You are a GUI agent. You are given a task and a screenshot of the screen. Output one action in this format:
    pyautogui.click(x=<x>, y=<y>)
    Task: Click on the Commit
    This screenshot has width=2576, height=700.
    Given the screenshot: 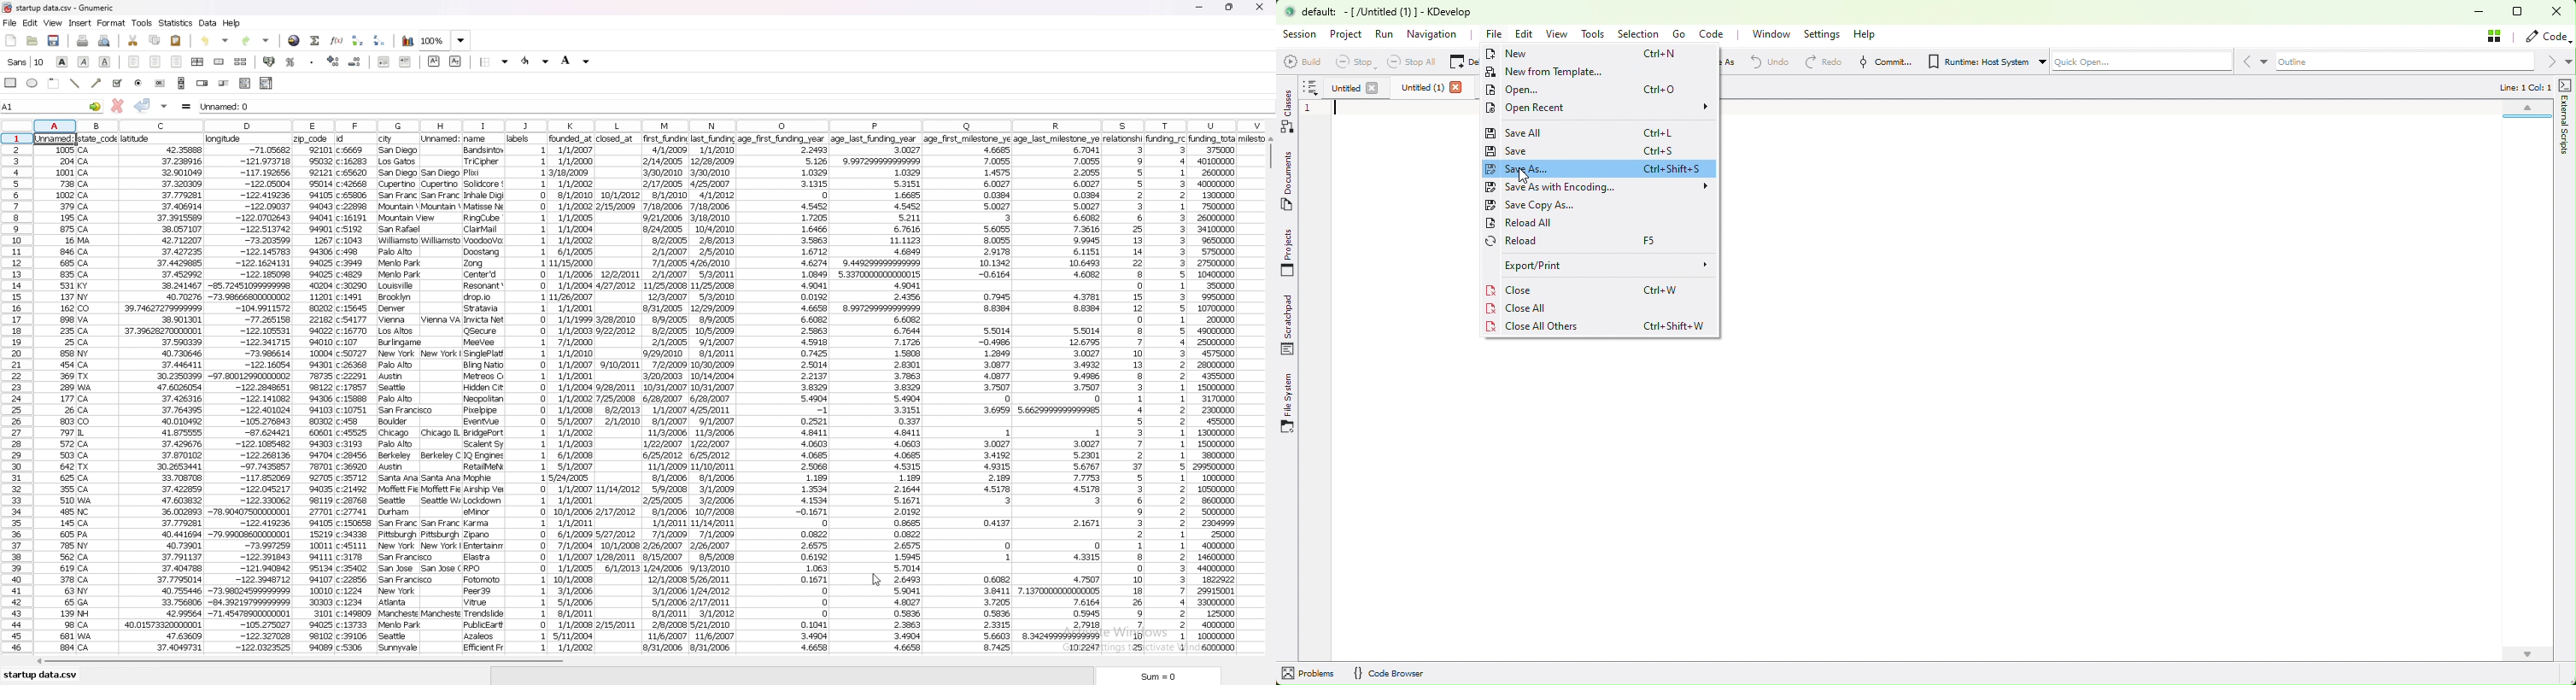 What is the action you would take?
    pyautogui.click(x=1883, y=61)
    